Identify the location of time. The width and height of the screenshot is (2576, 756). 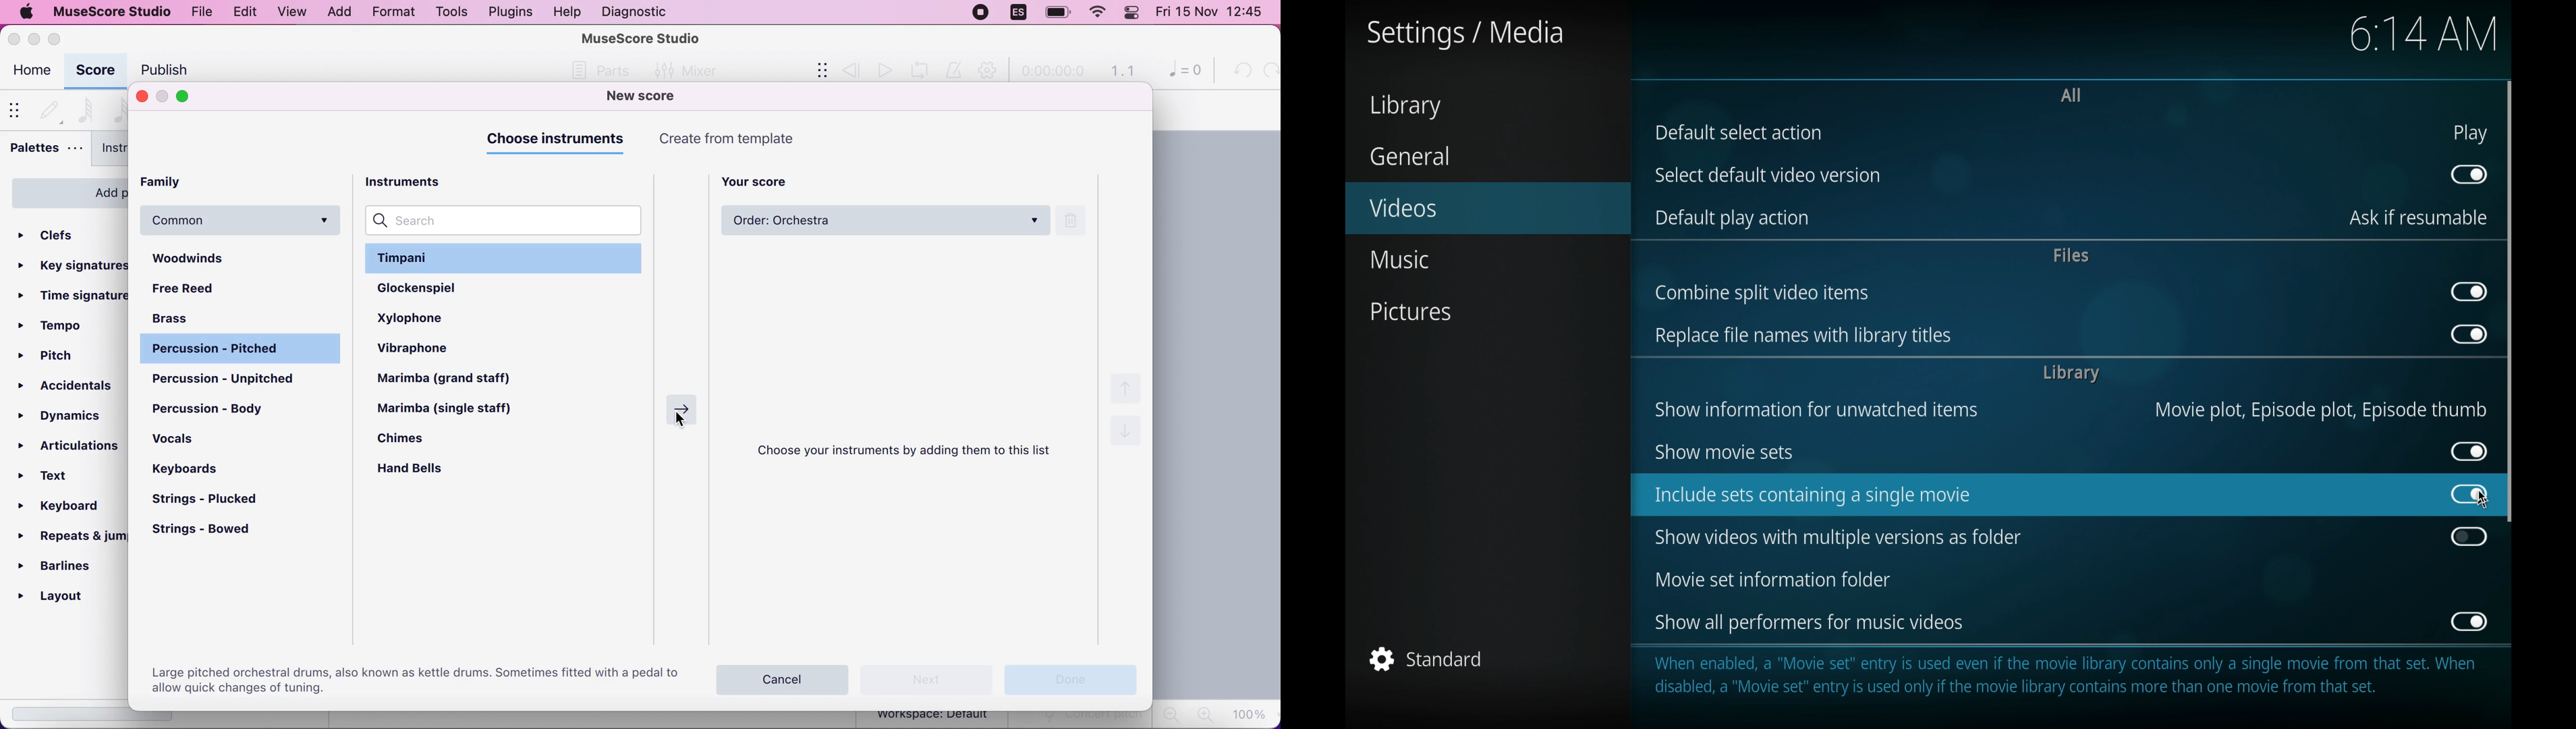
(1052, 72).